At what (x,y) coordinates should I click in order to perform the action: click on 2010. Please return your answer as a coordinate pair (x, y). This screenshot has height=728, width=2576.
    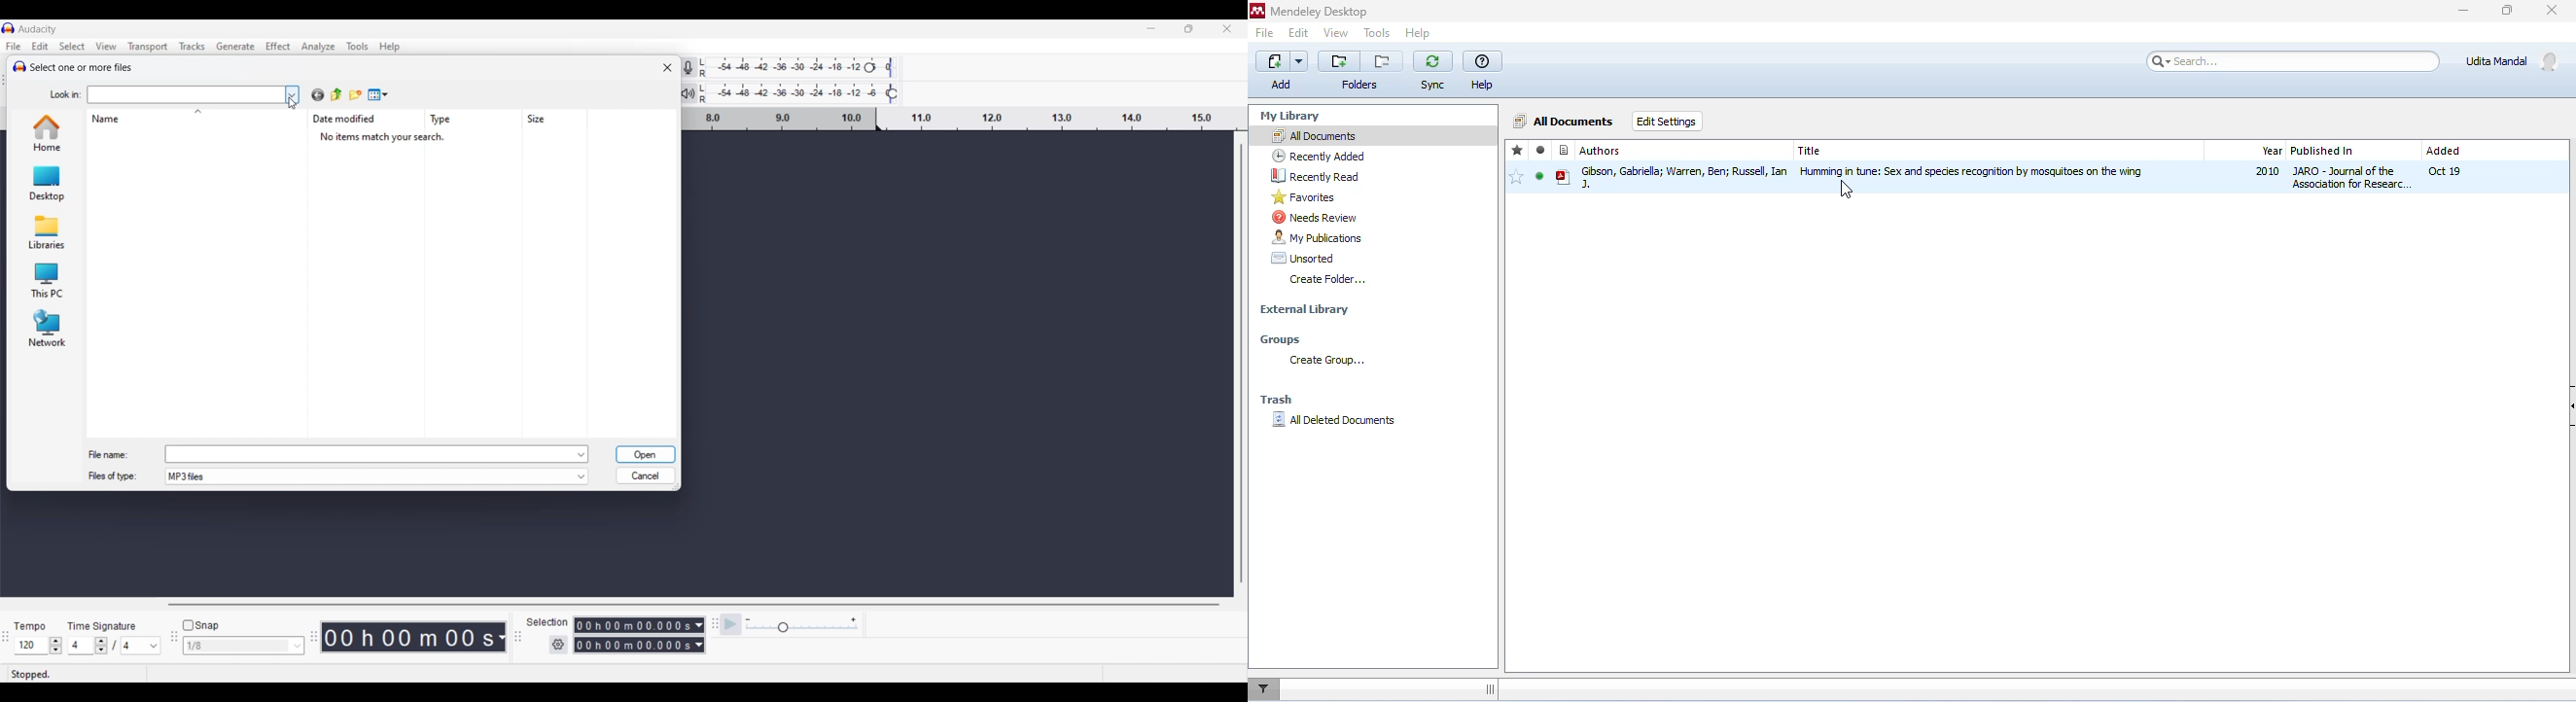
    Looking at the image, I should click on (2267, 172).